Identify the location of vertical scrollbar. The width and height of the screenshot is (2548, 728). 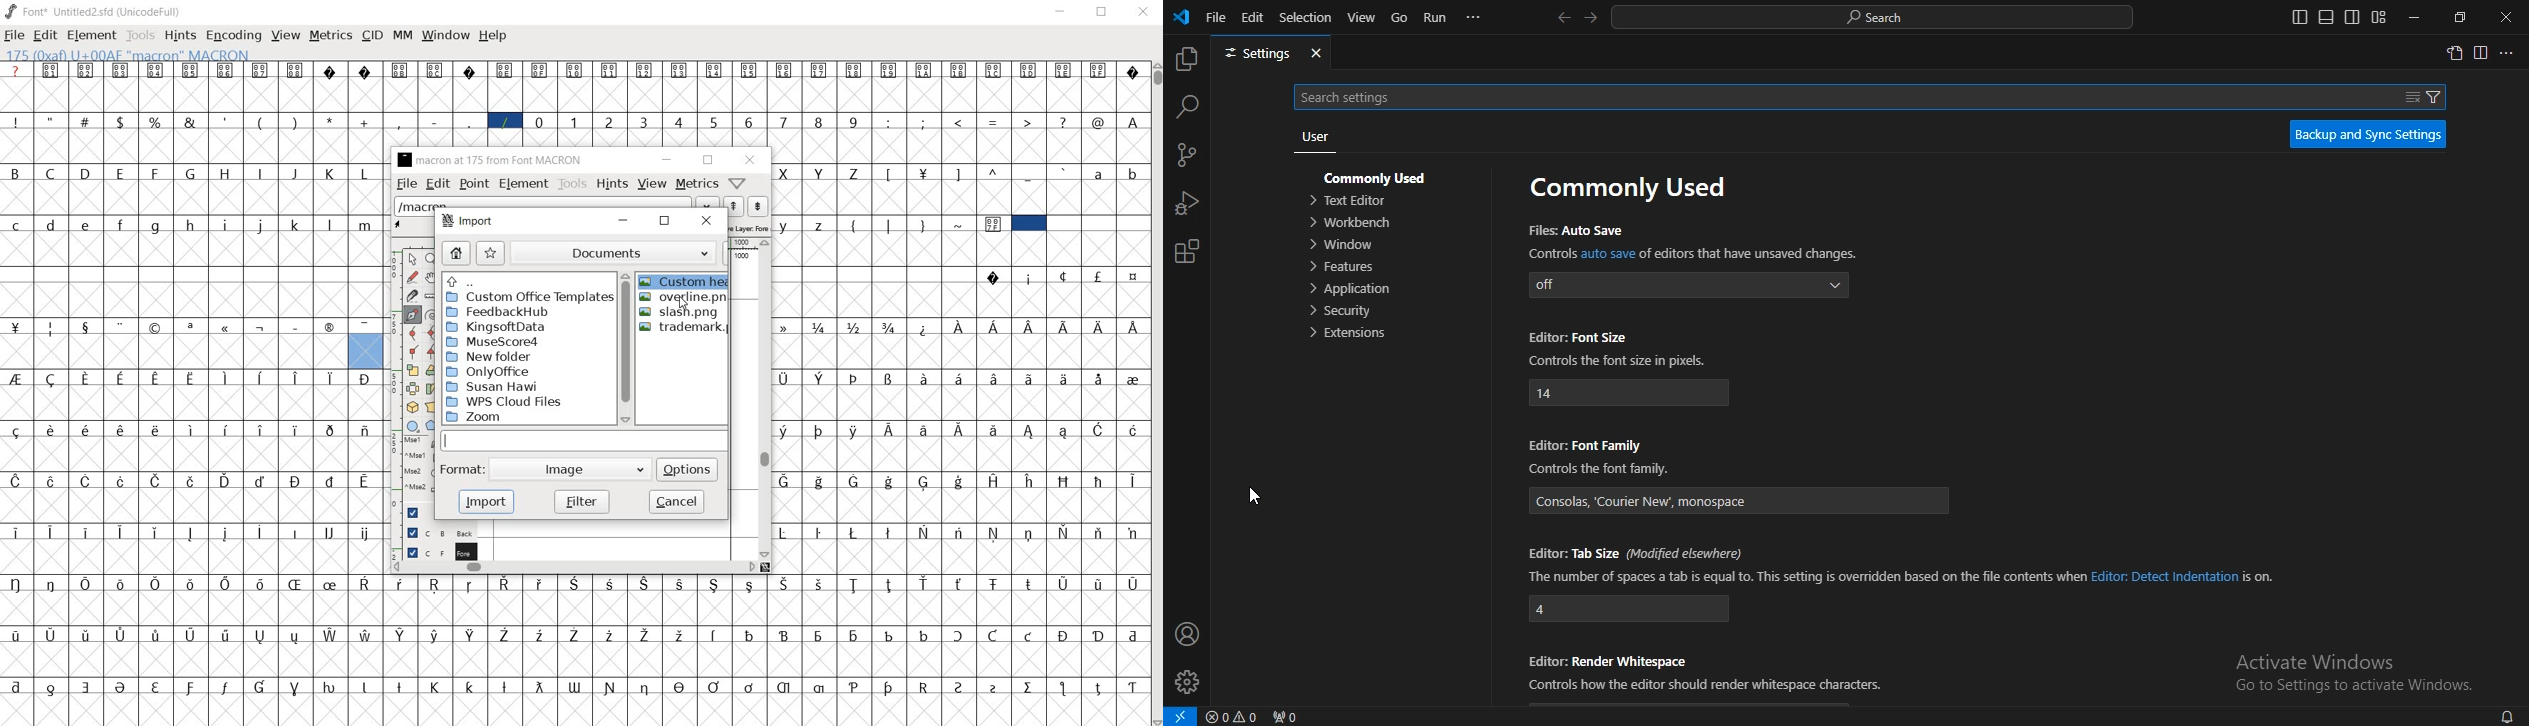
(761, 398).